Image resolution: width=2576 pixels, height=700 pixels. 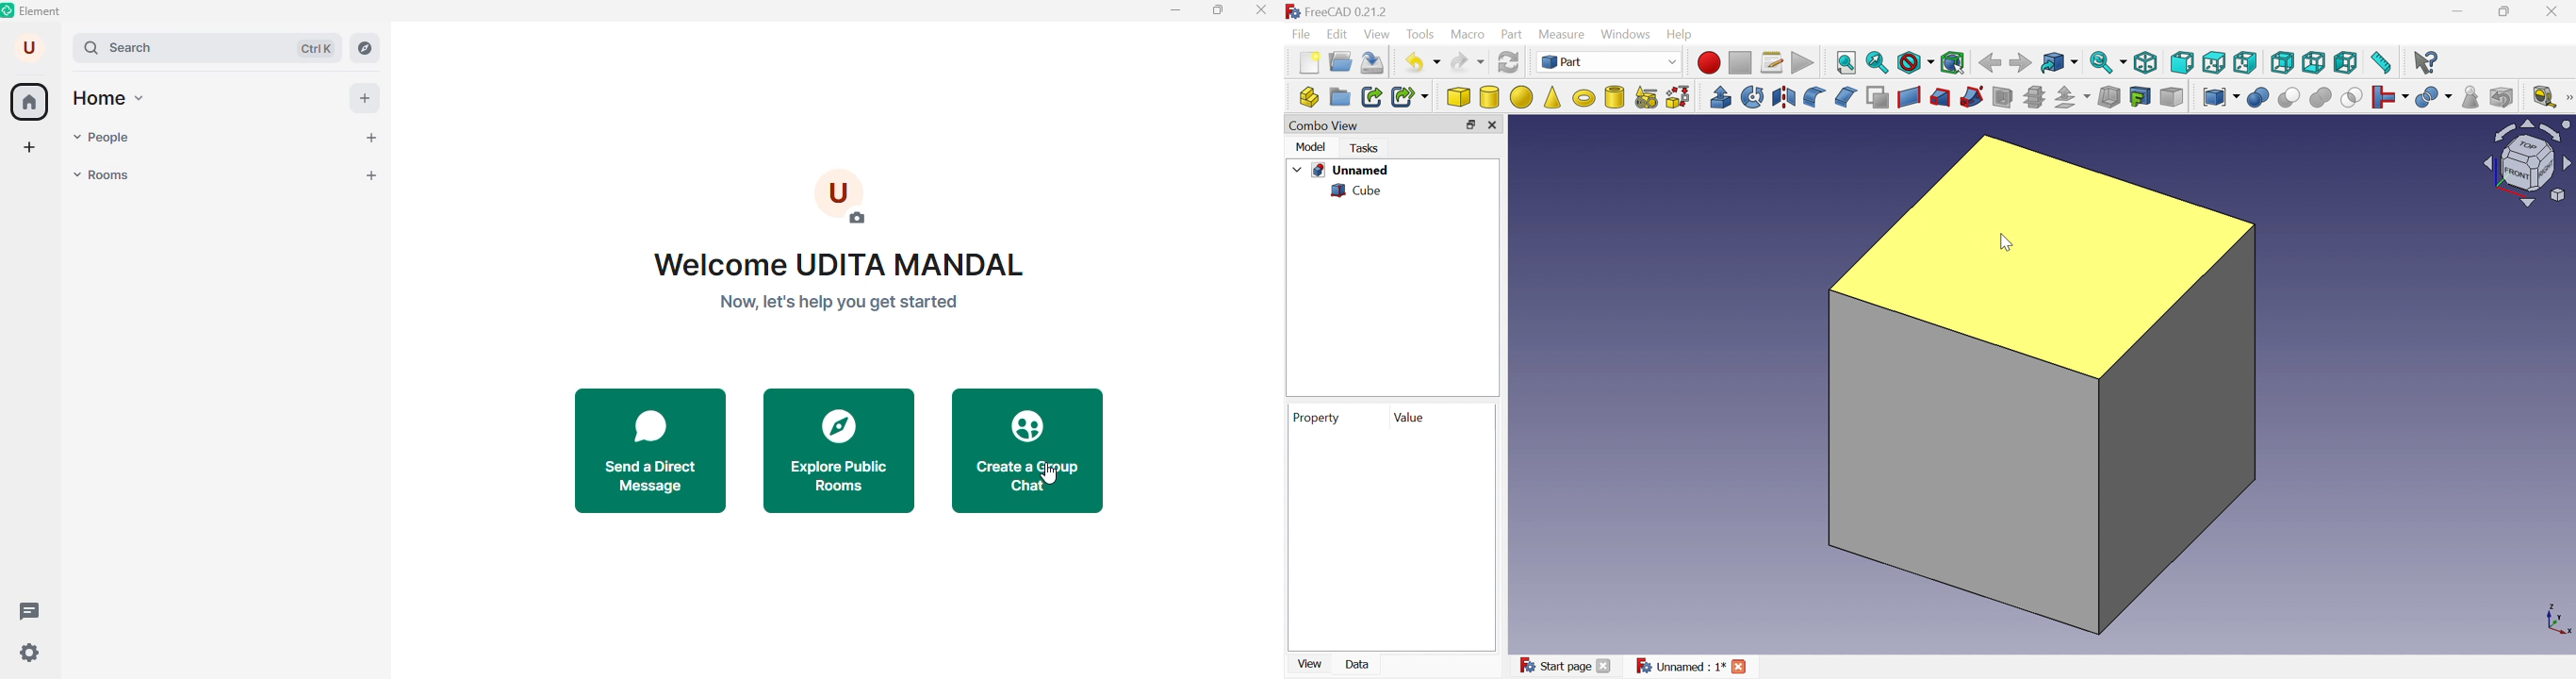 What do you see at coordinates (2428, 64) in the screenshot?
I see `What's this?` at bounding box center [2428, 64].